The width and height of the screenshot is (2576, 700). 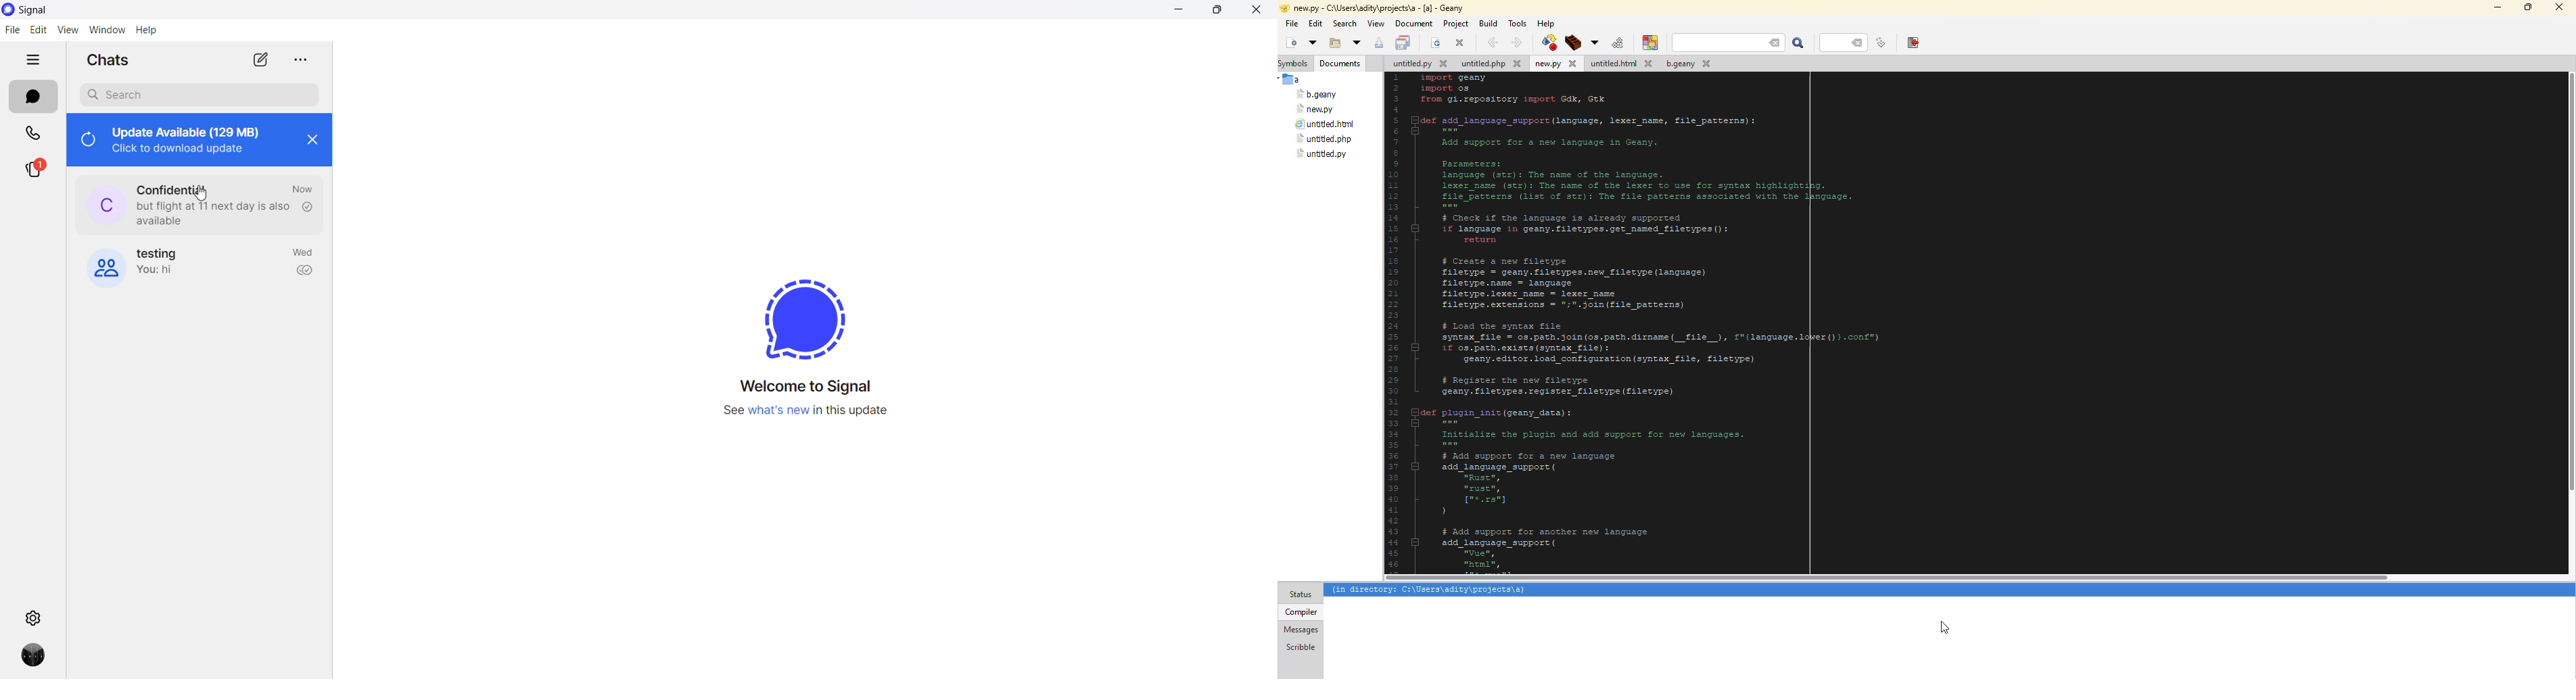 I want to click on view, so click(x=67, y=30).